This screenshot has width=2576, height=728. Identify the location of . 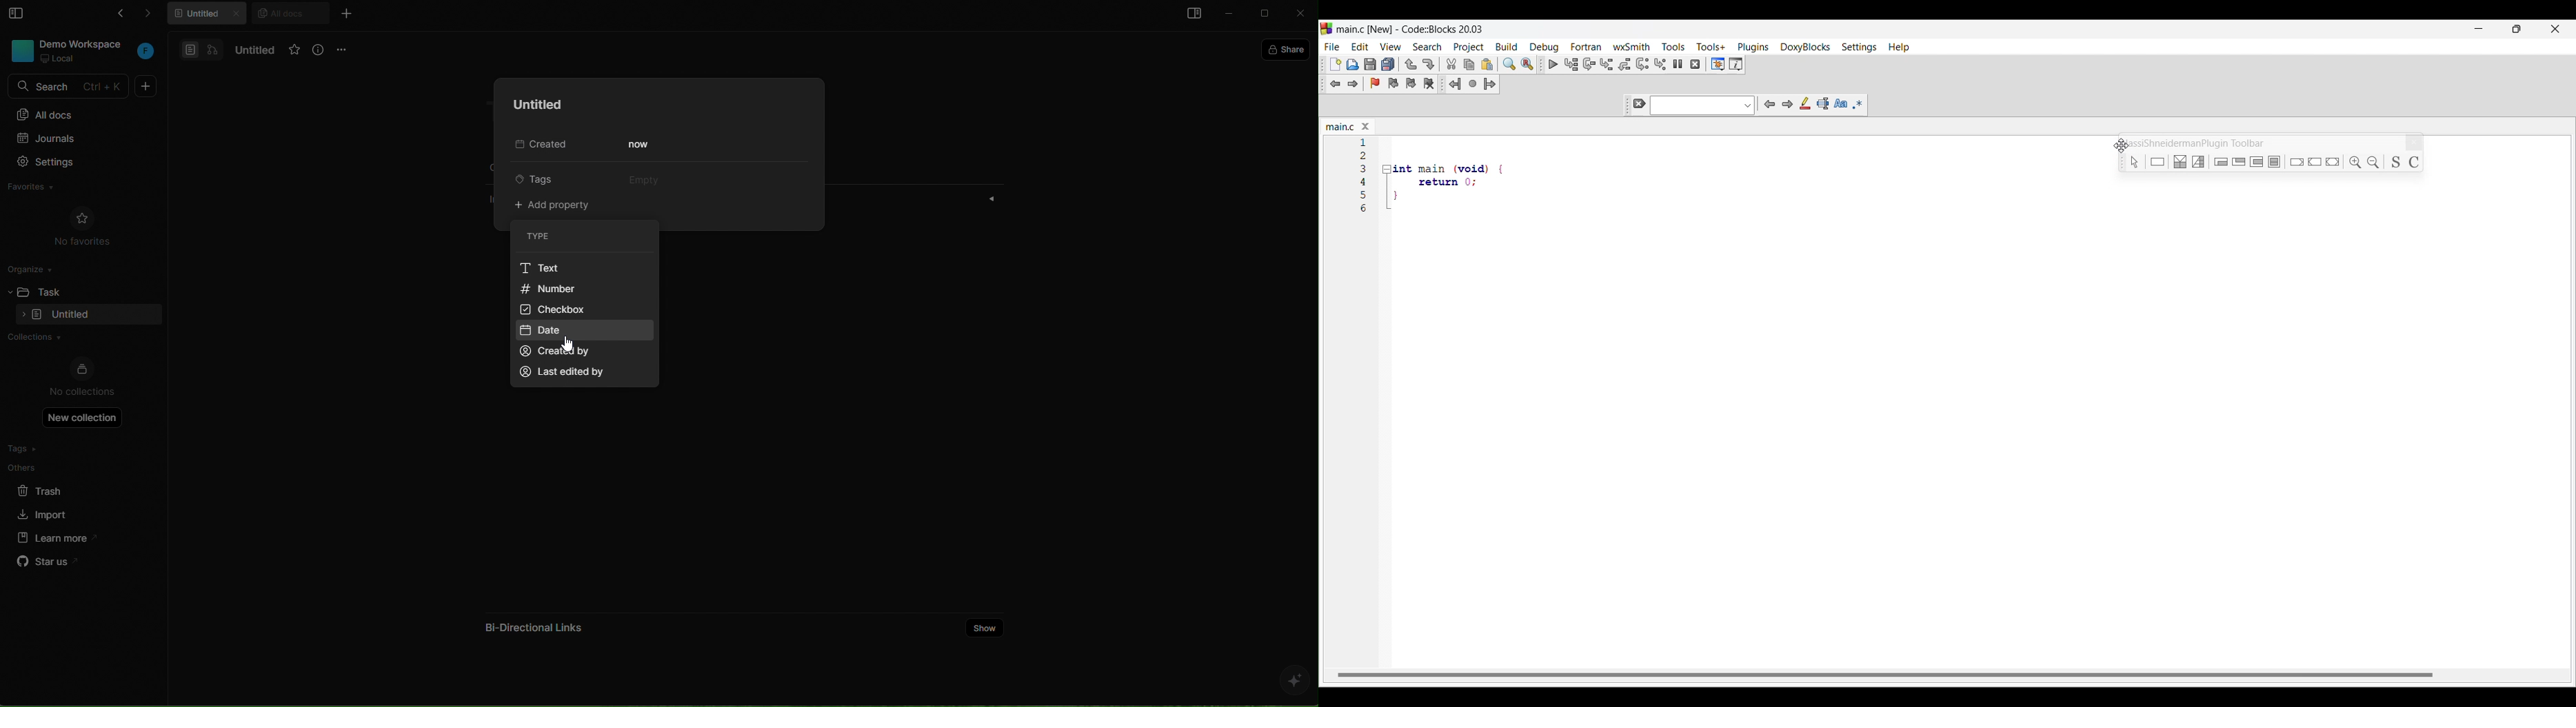
(2258, 162).